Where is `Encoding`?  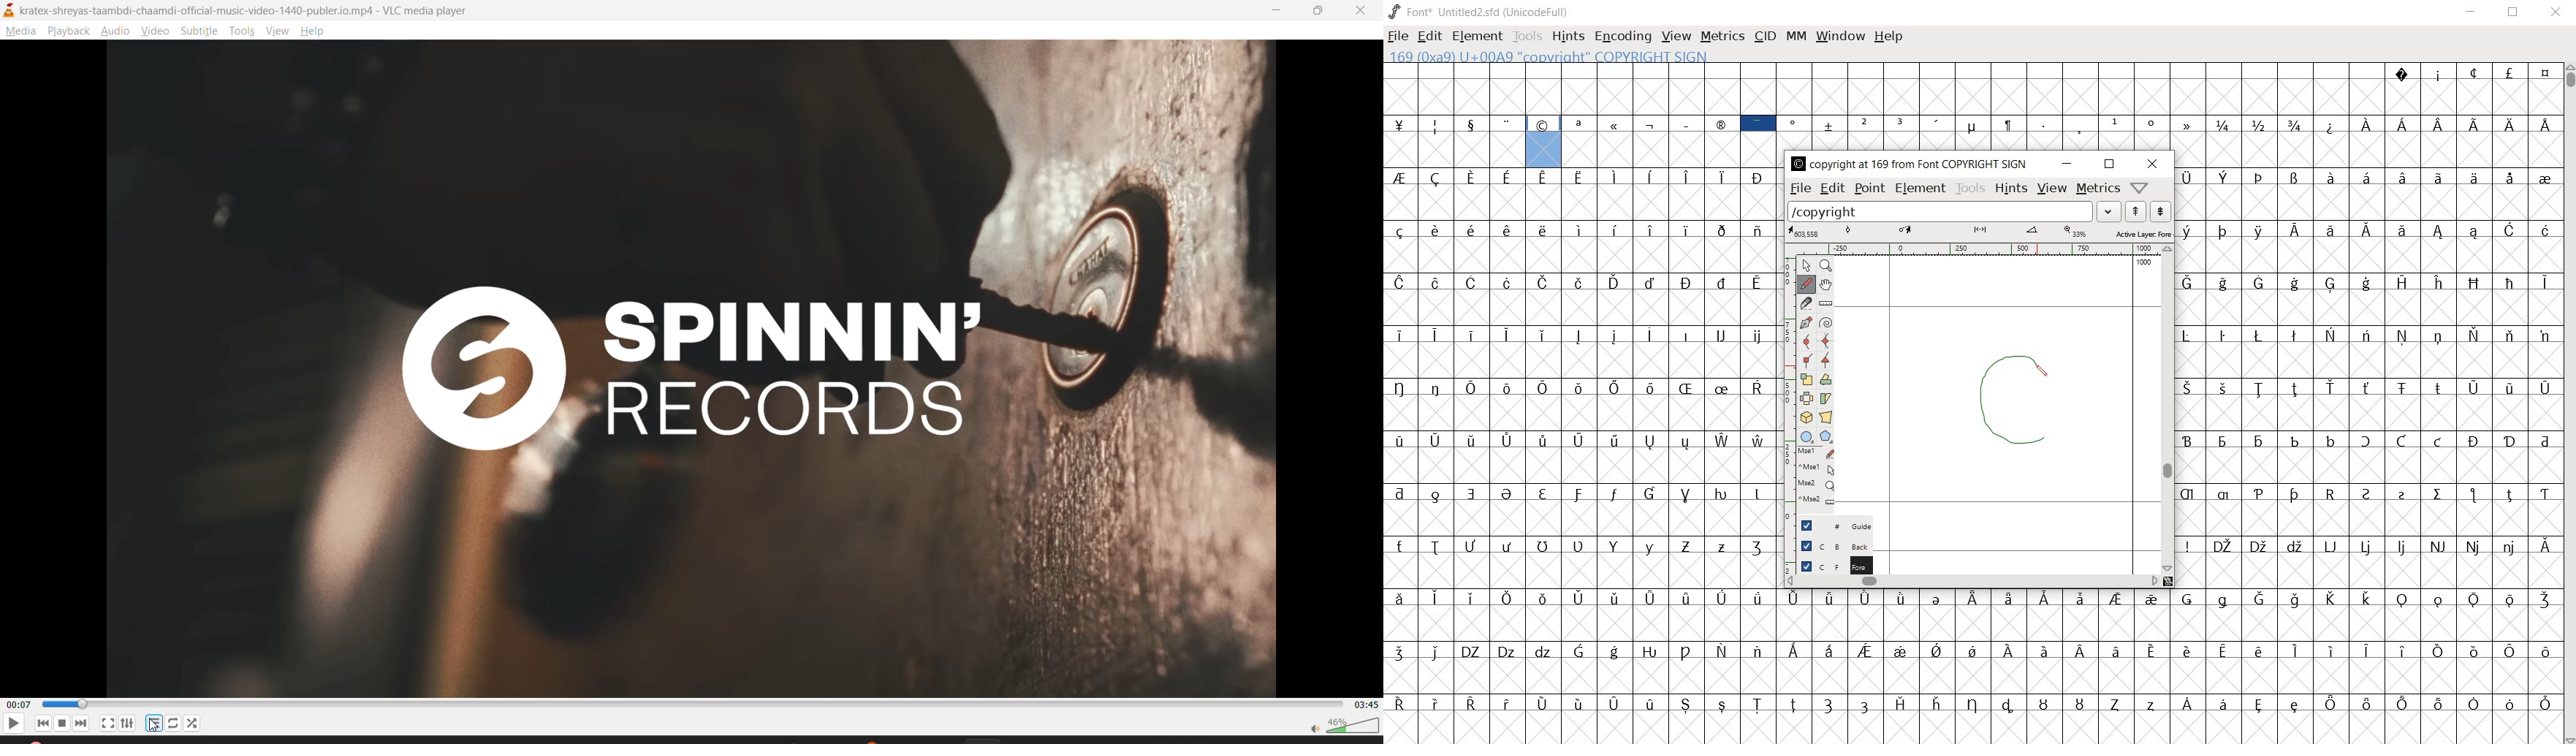
Encoding is located at coordinates (1622, 37).